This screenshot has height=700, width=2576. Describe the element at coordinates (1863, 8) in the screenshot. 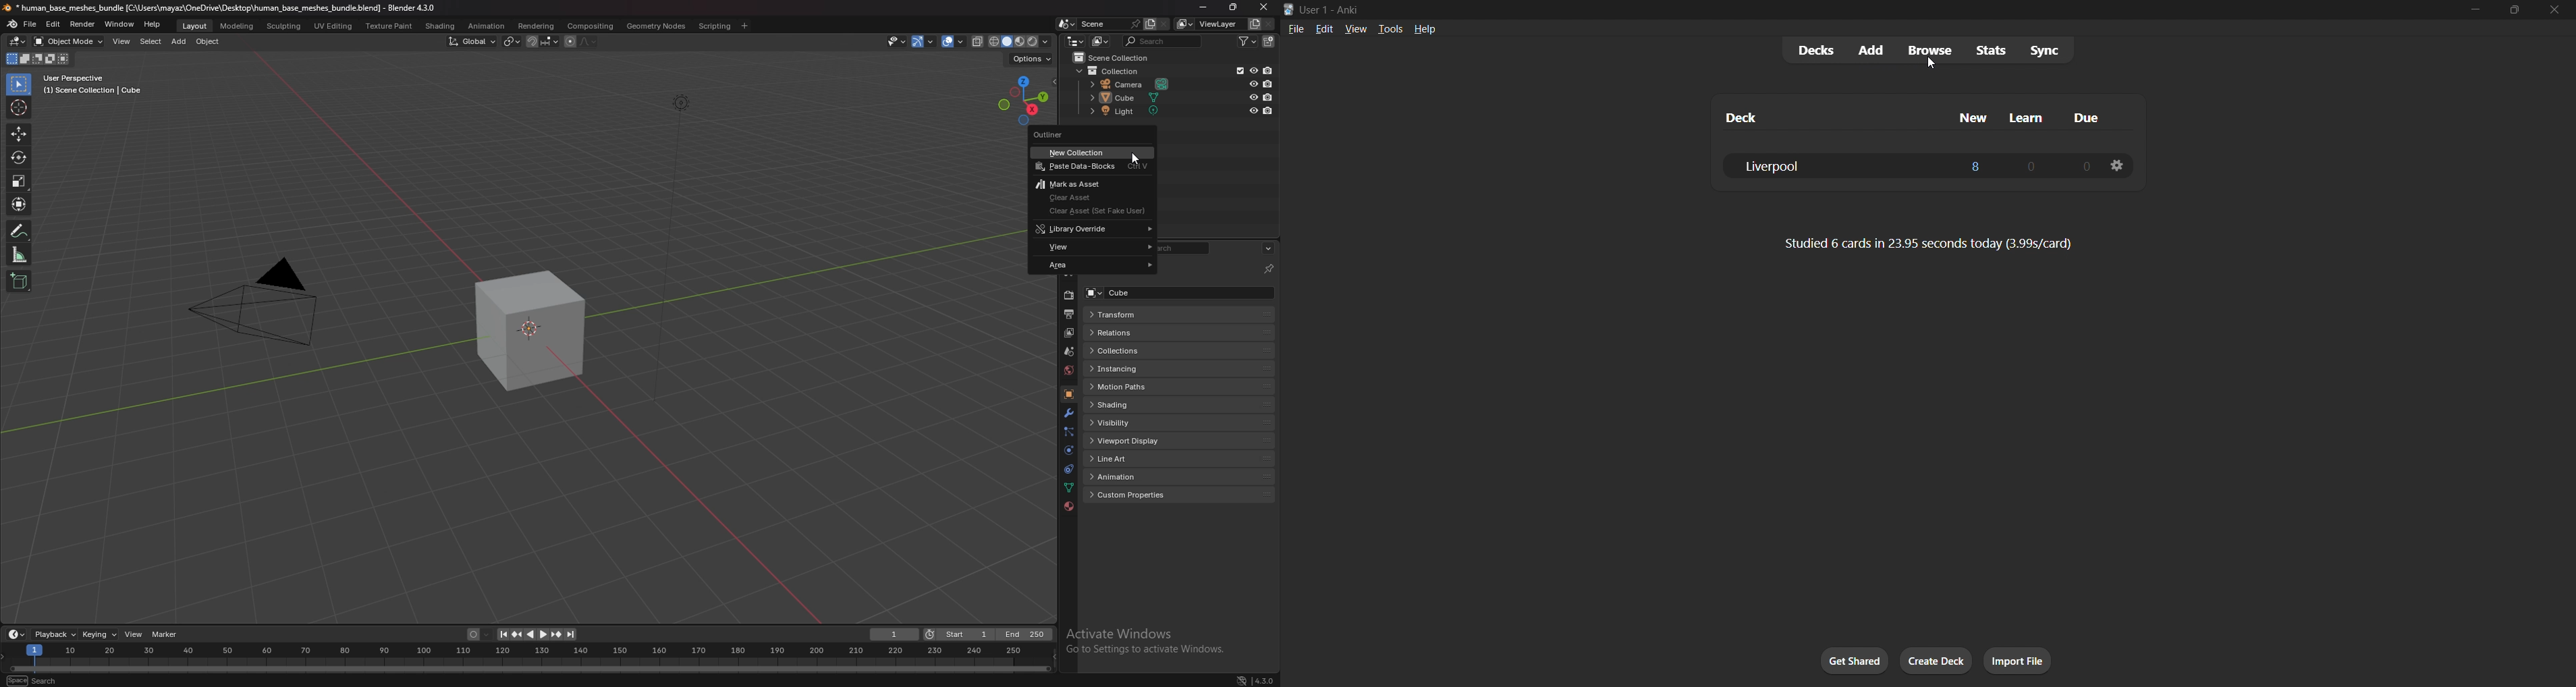

I see `user 1- Anki` at that location.